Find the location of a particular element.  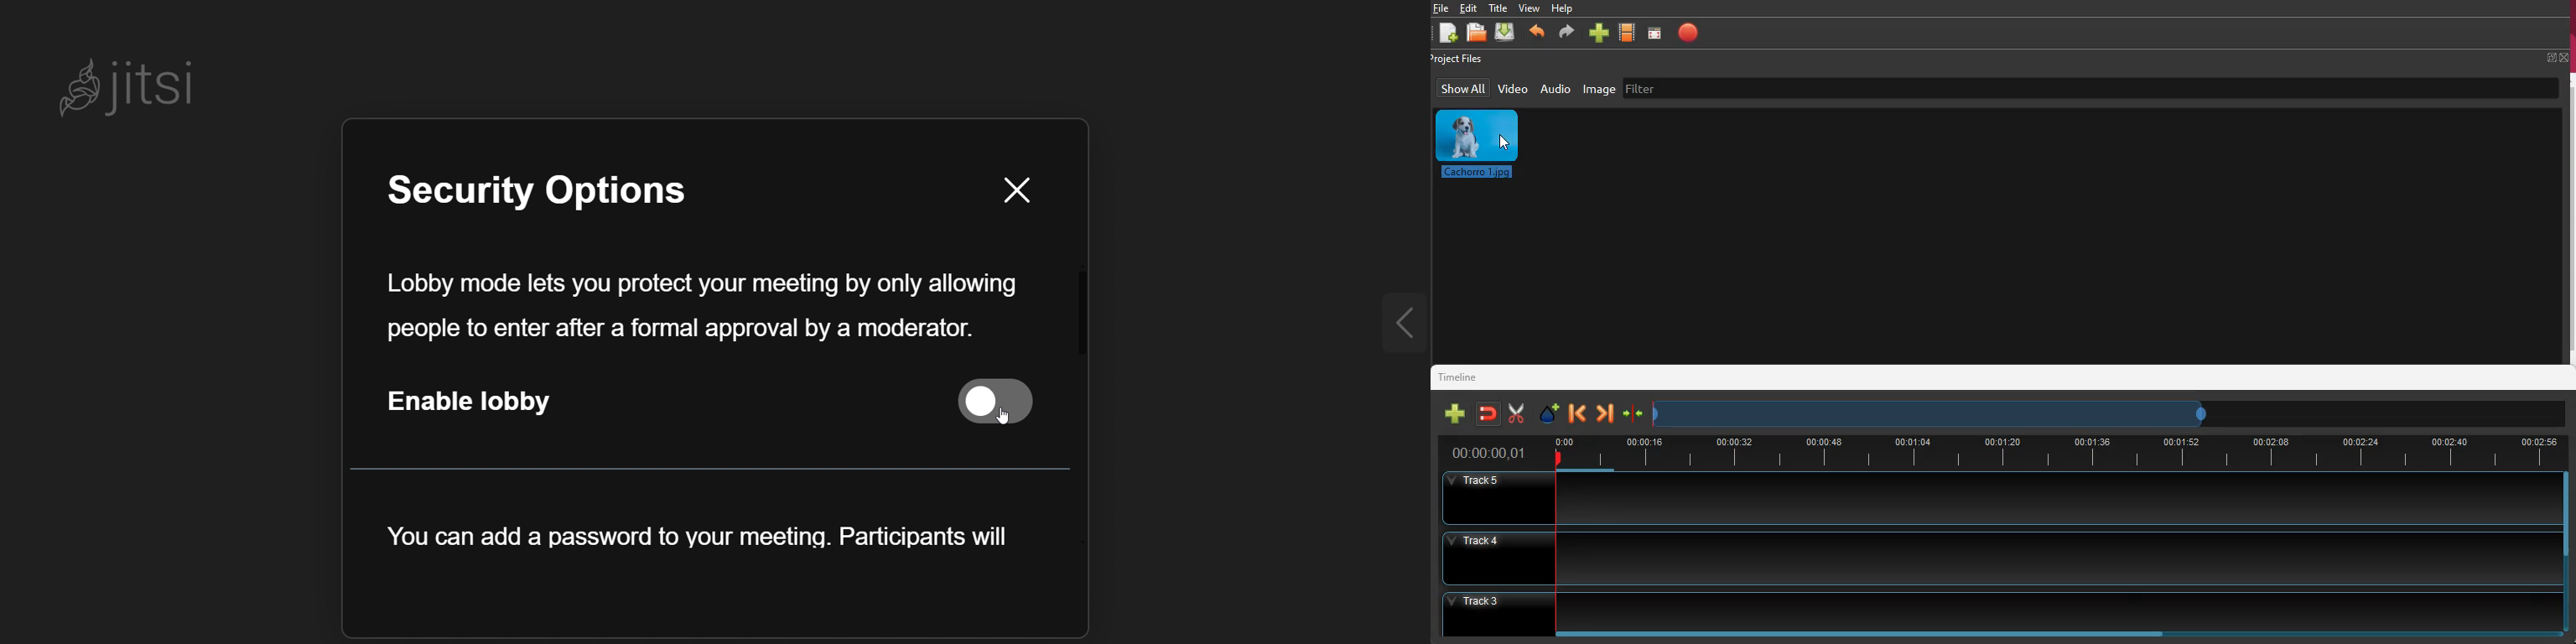

timeline is located at coordinates (1462, 378).